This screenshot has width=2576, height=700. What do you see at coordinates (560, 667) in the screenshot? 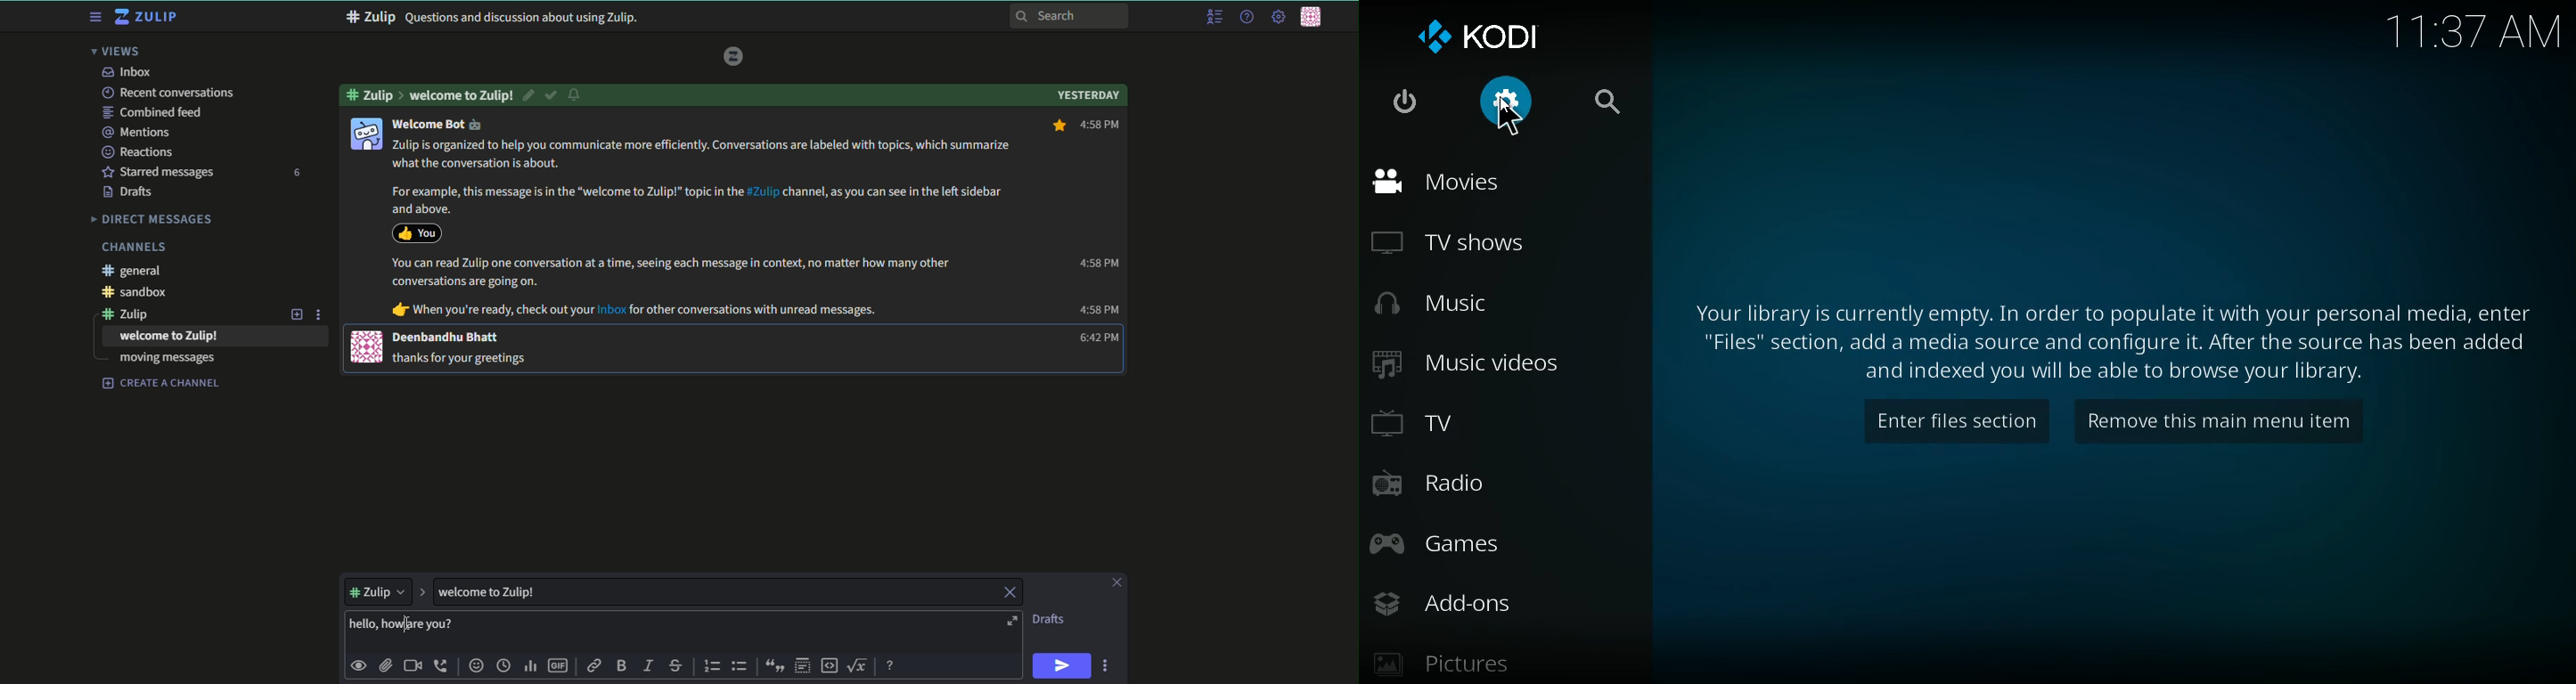
I see `add gif` at bounding box center [560, 667].